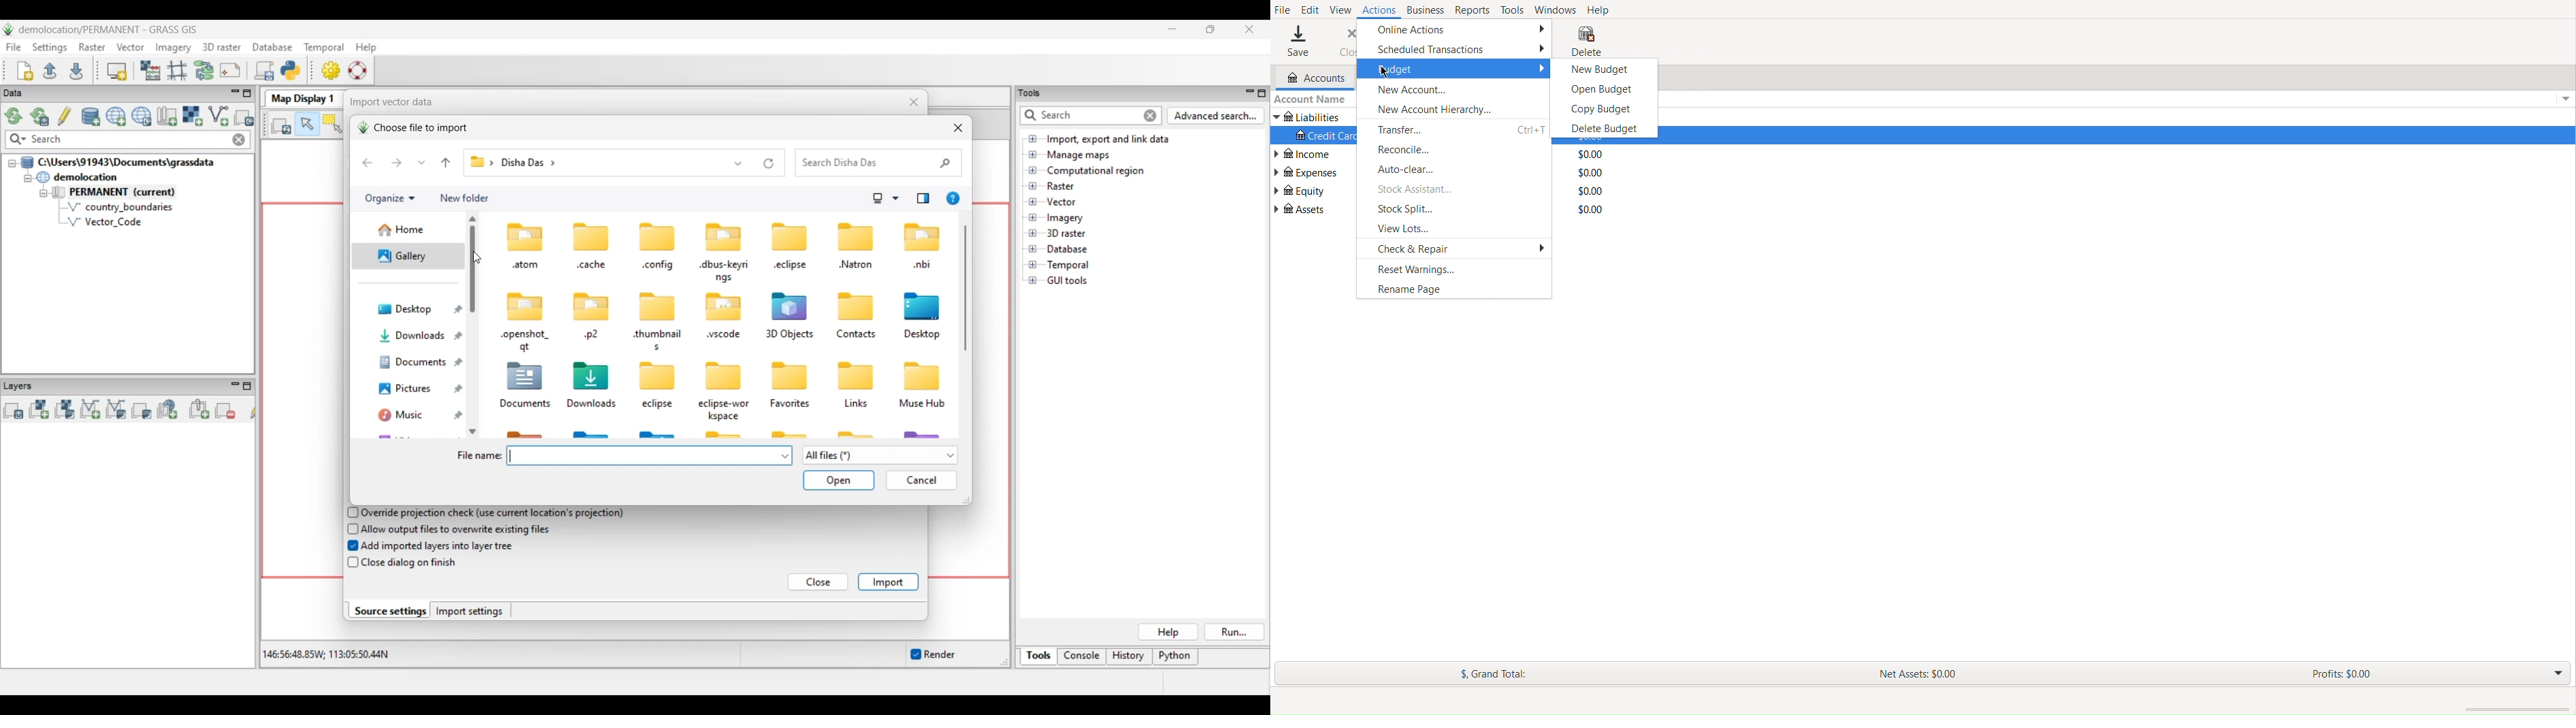 The image size is (2576, 728). I want to click on Business, so click(1423, 10).